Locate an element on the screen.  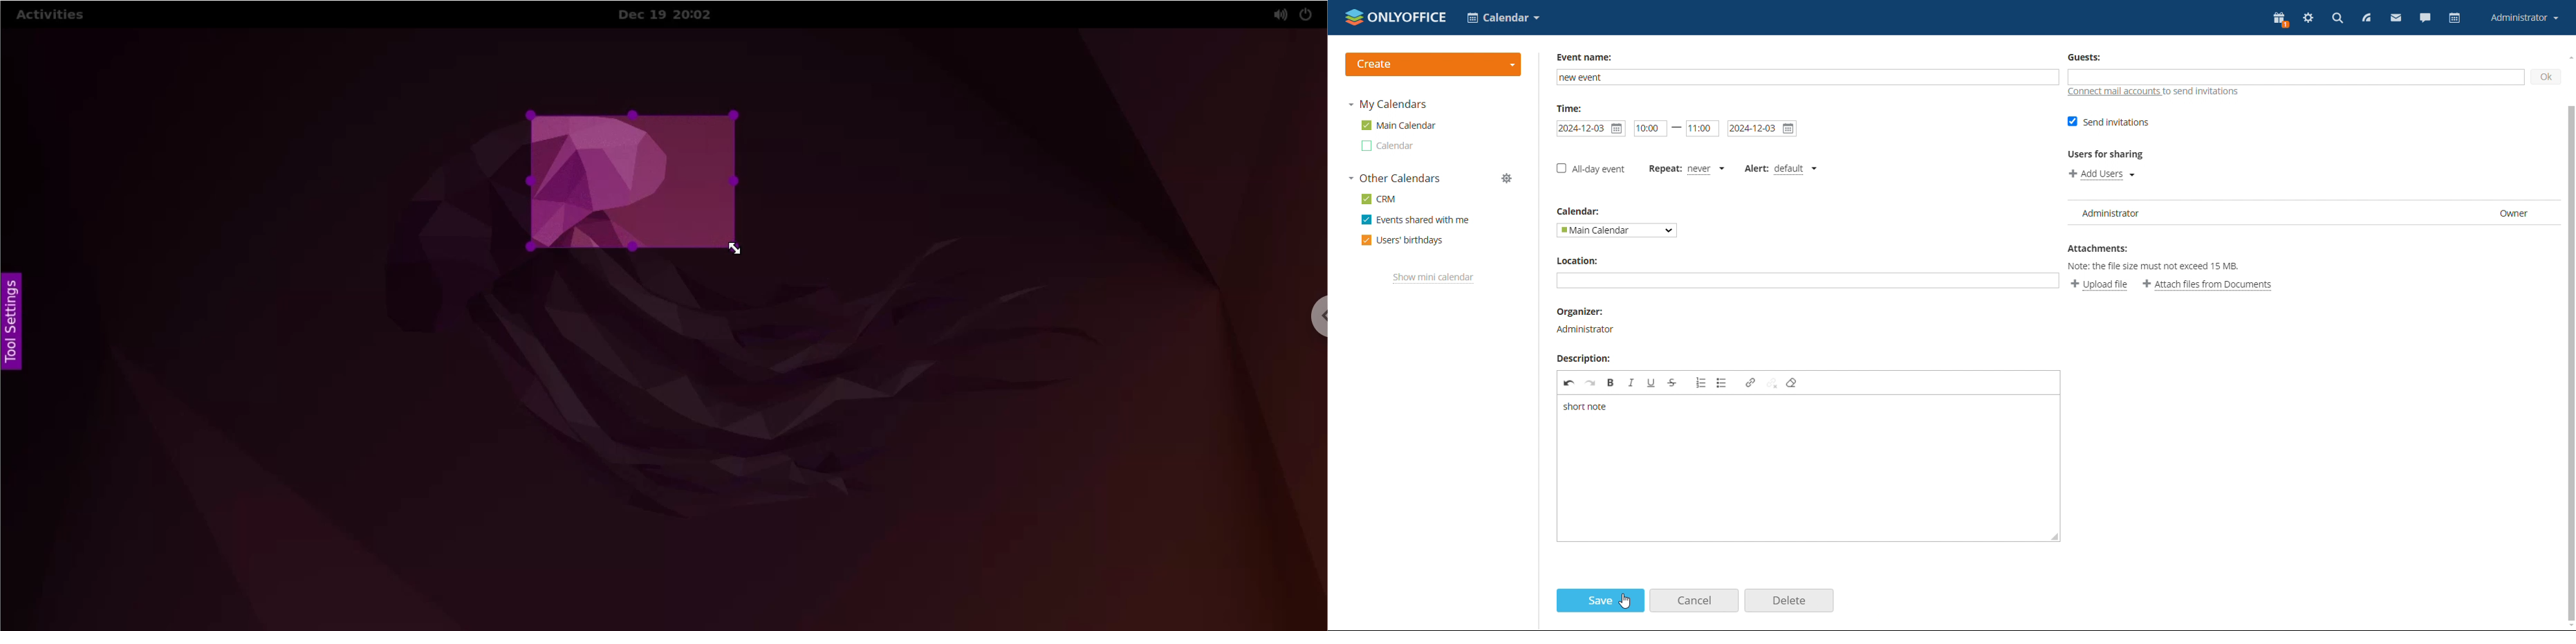
add description is located at coordinates (1808, 468).